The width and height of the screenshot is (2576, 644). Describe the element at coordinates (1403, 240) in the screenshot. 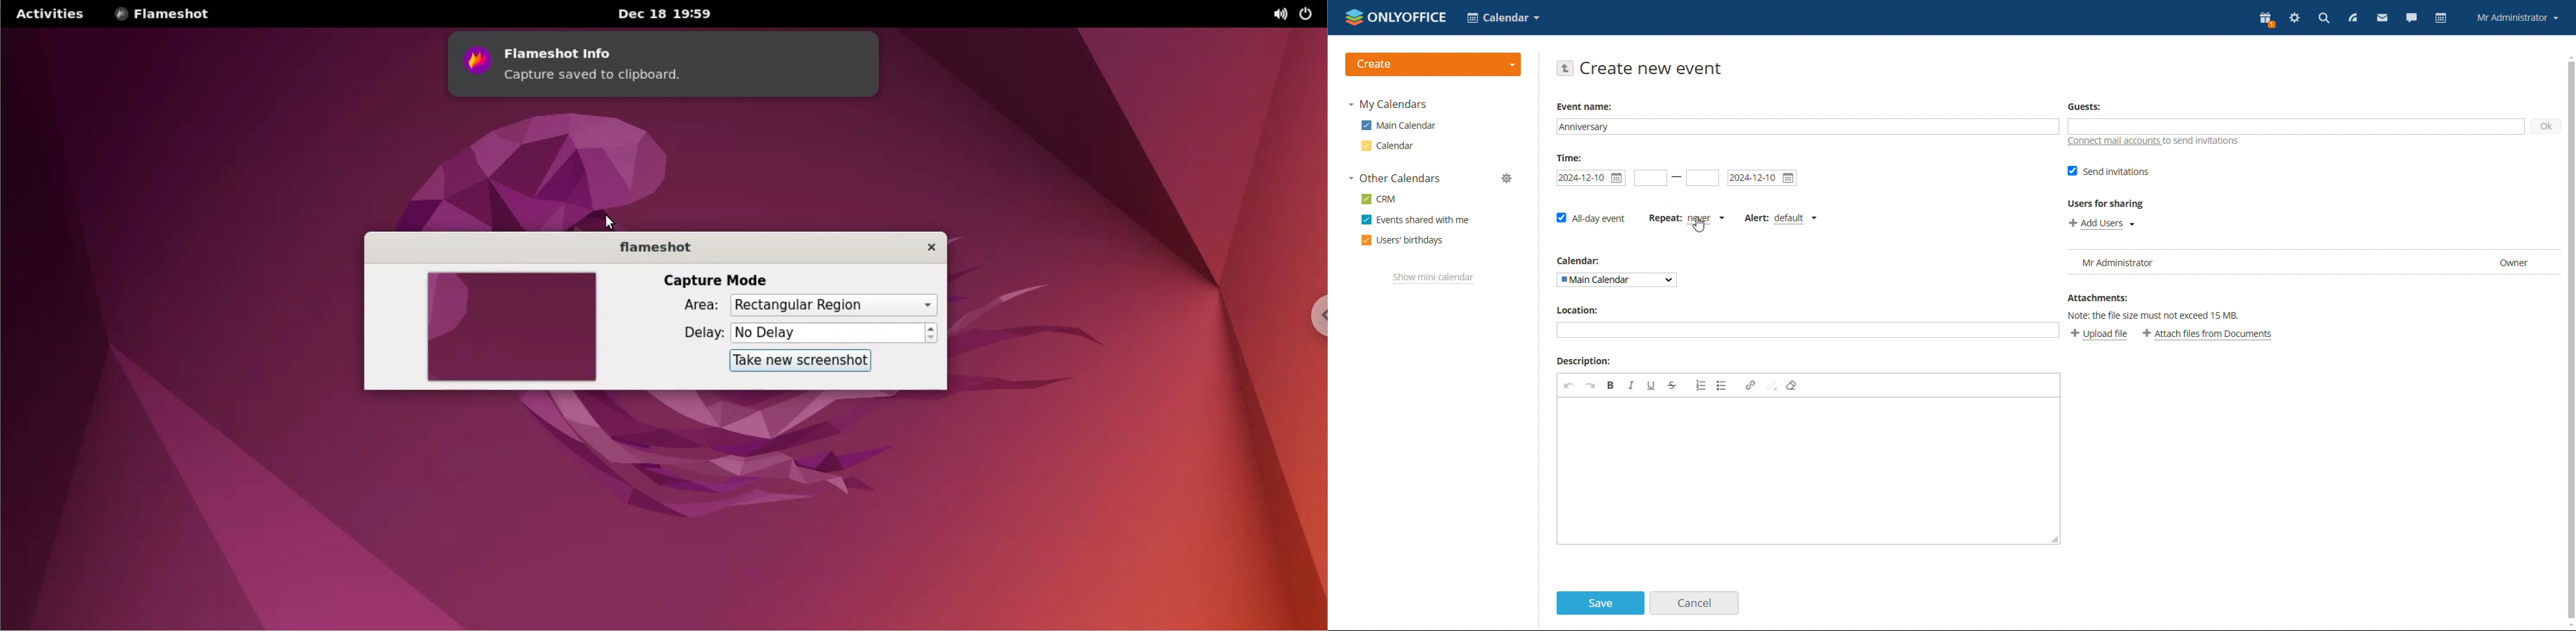

I see `users' birthdays` at that location.